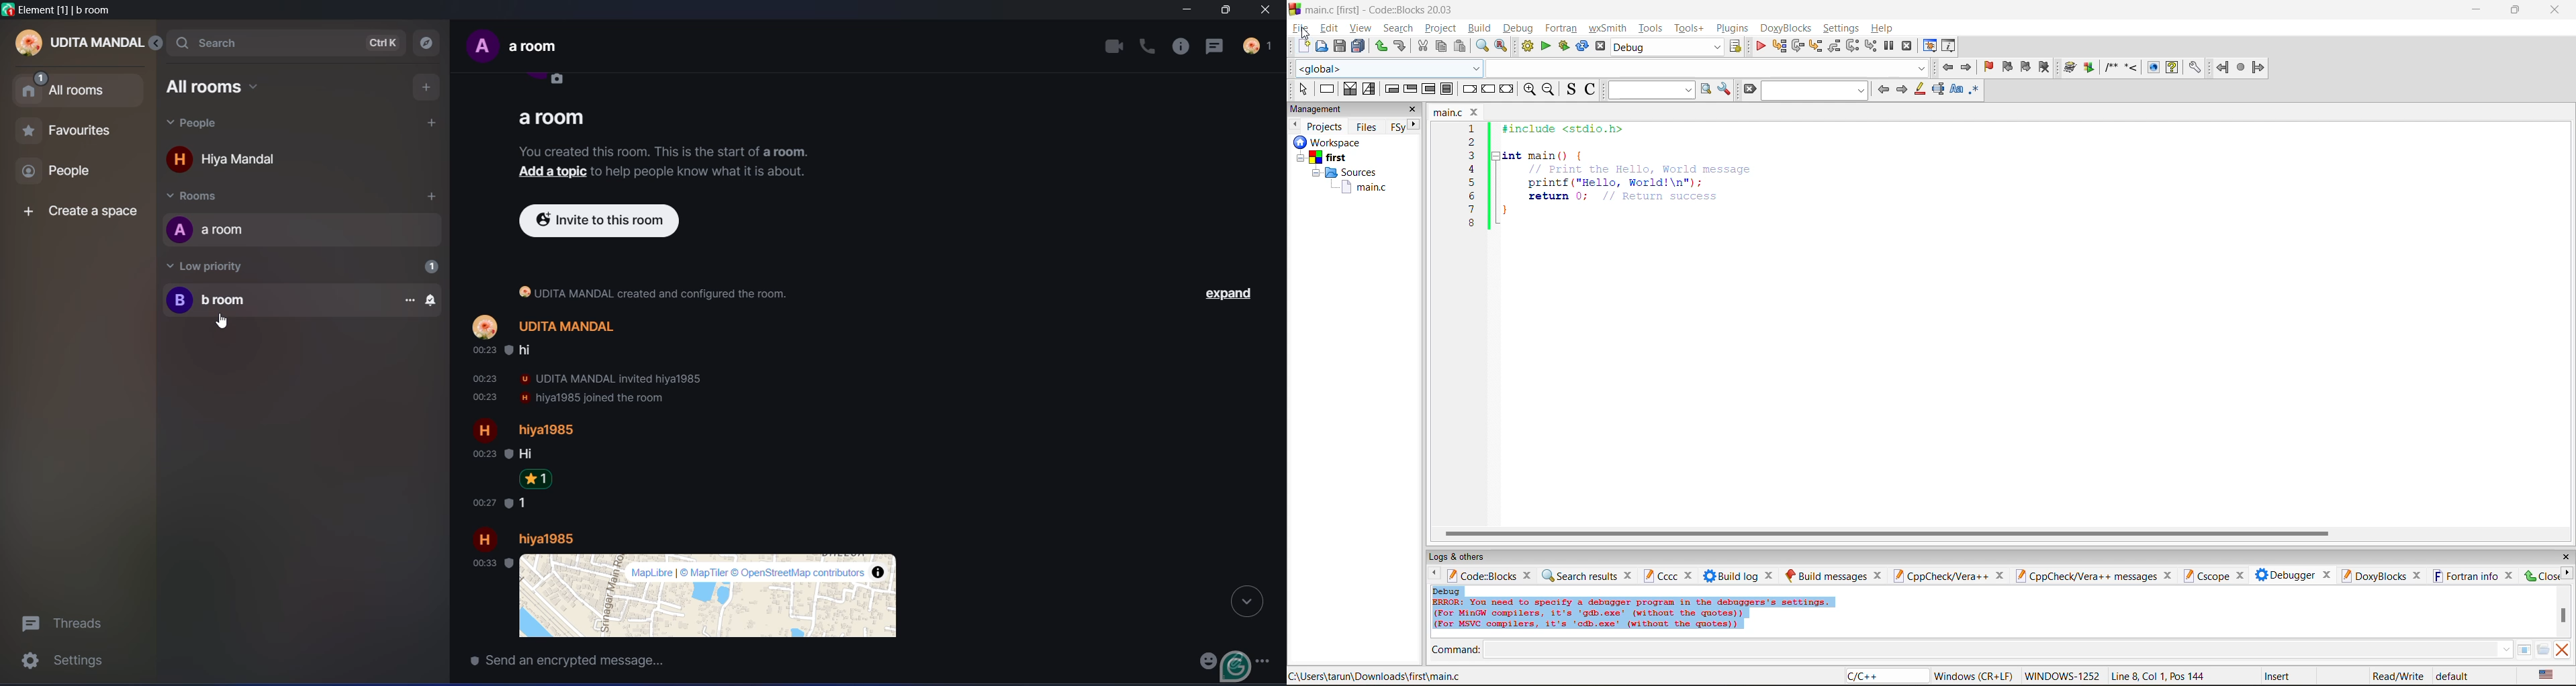 The height and width of the screenshot is (700, 2576). What do you see at coordinates (1349, 89) in the screenshot?
I see `decision` at bounding box center [1349, 89].